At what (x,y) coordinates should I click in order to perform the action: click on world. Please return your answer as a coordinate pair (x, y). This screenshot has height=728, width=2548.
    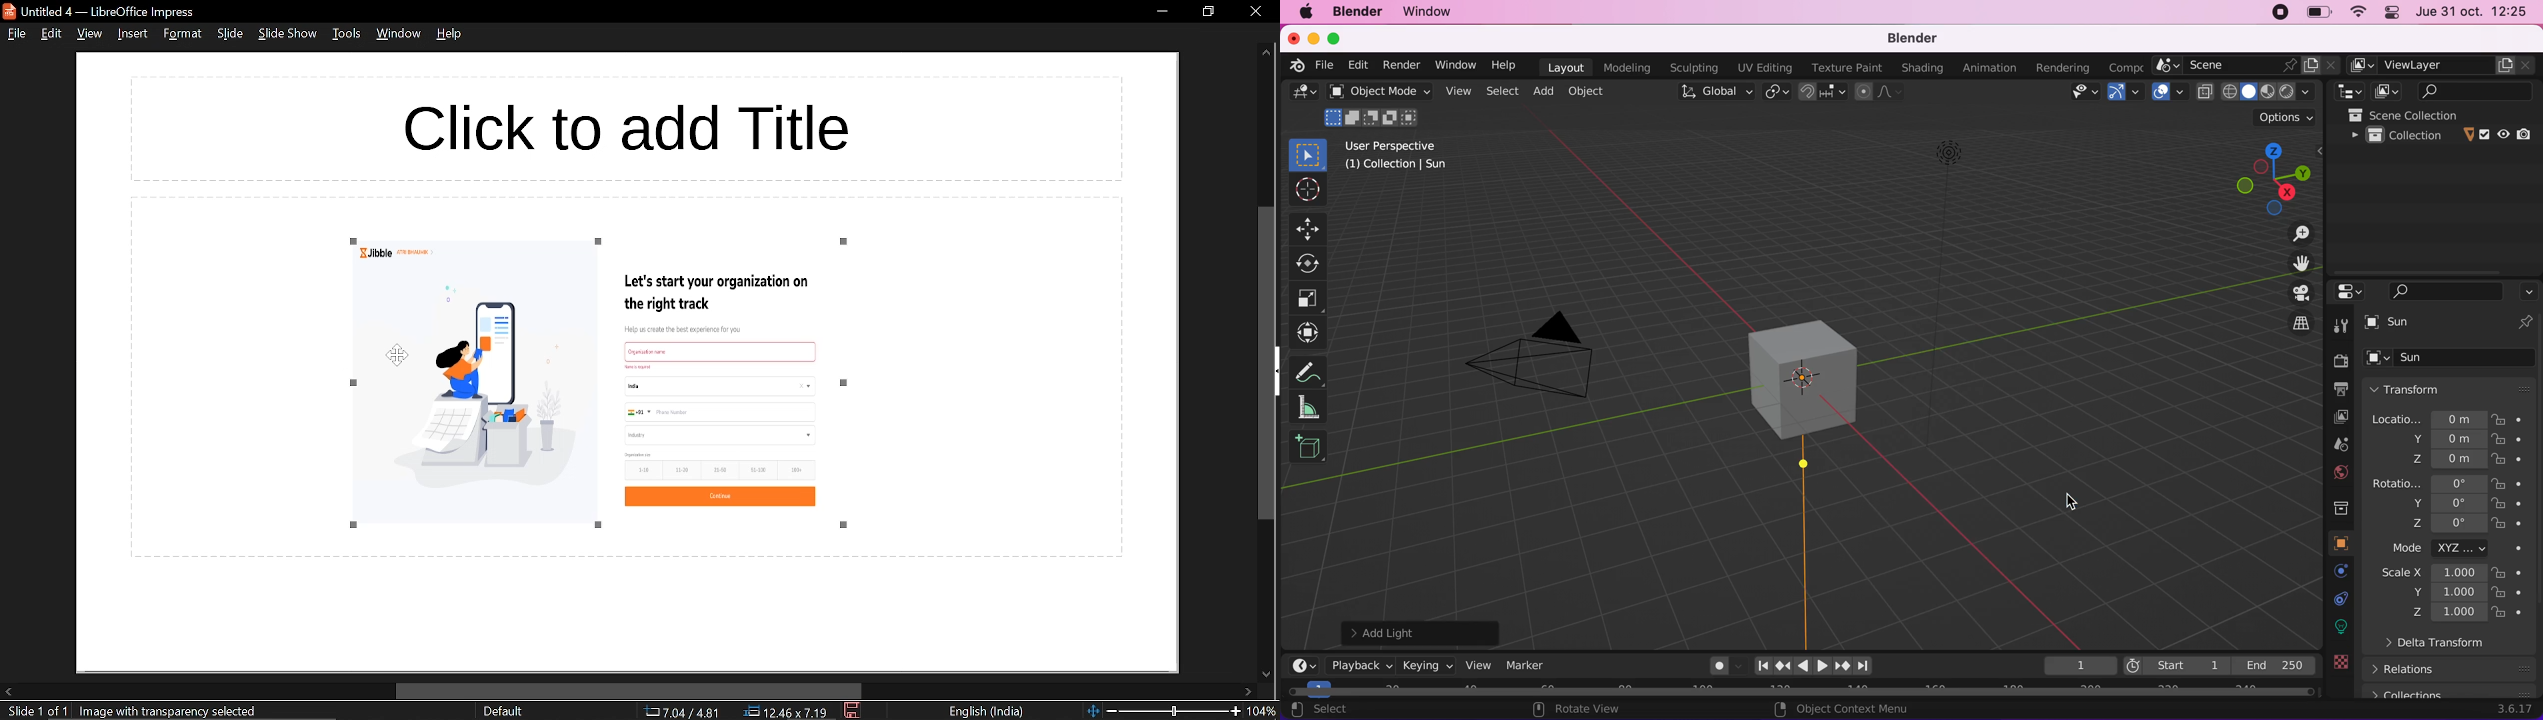
    Looking at the image, I should click on (2332, 473).